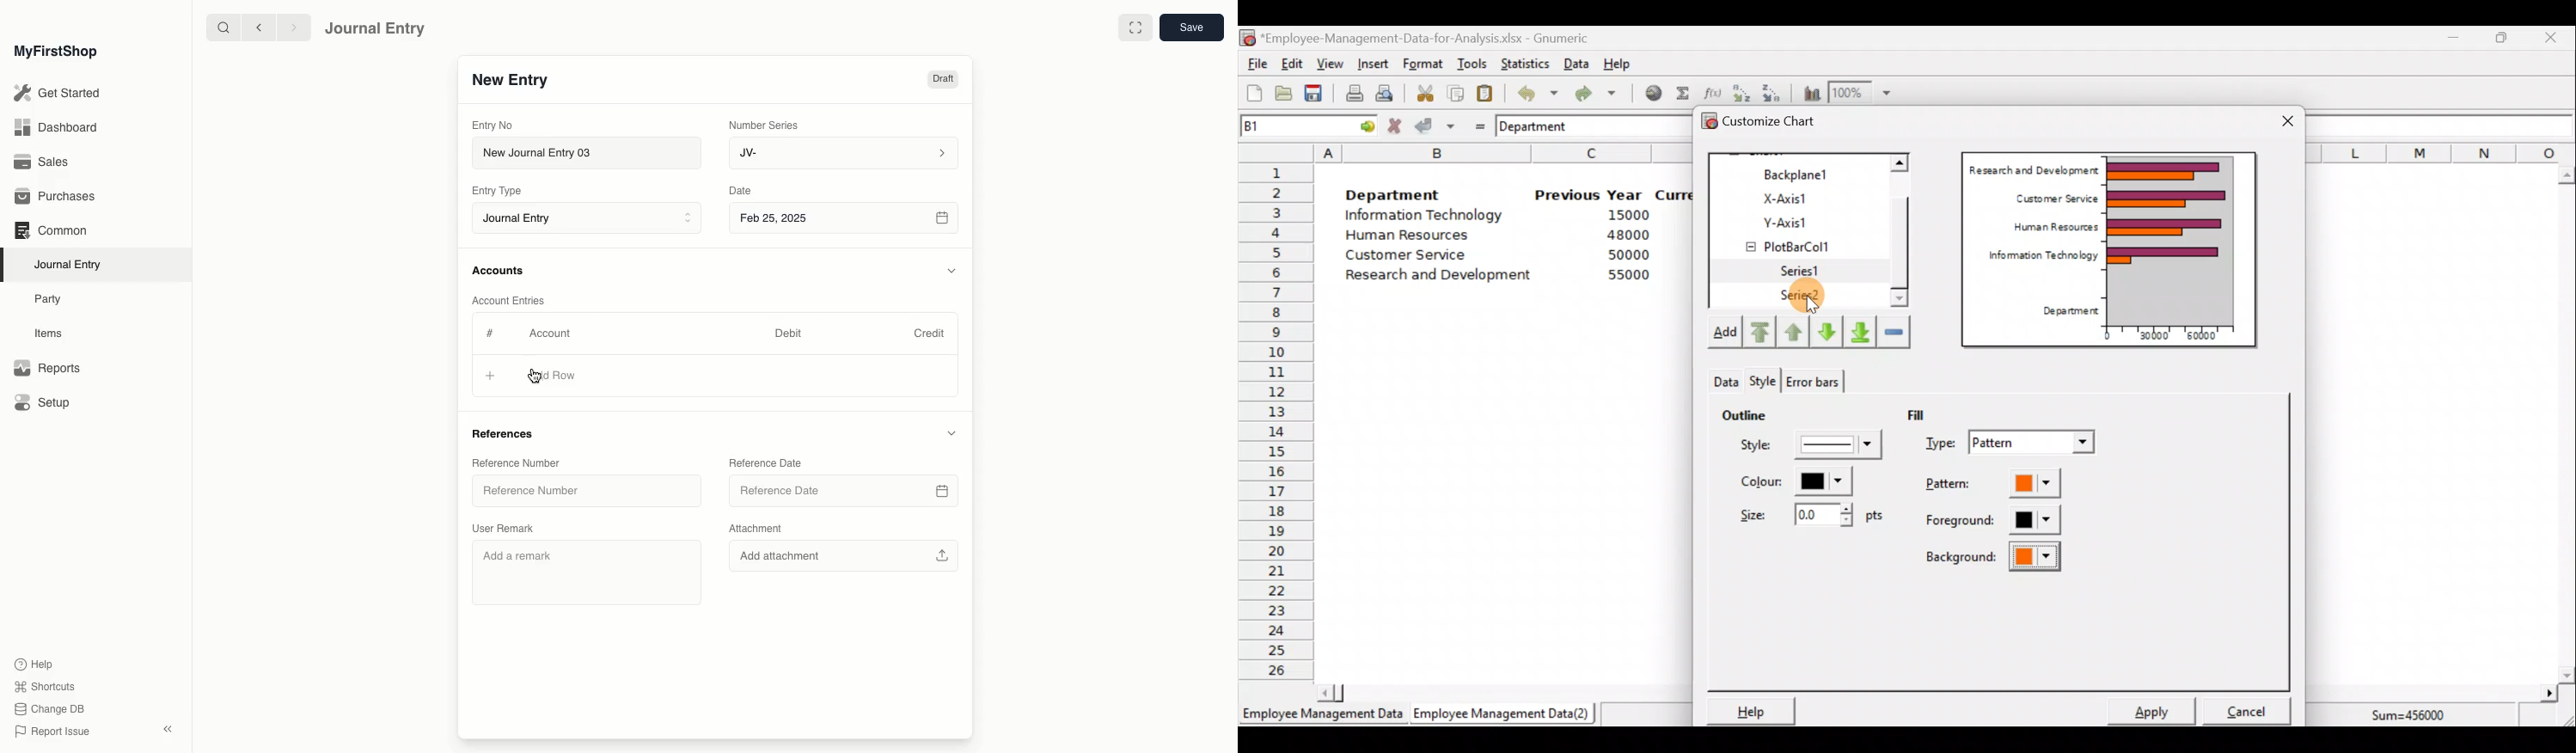  Describe the element at coordinates (1589, 195) in the screenshot. I see `Previous Year` at that location.